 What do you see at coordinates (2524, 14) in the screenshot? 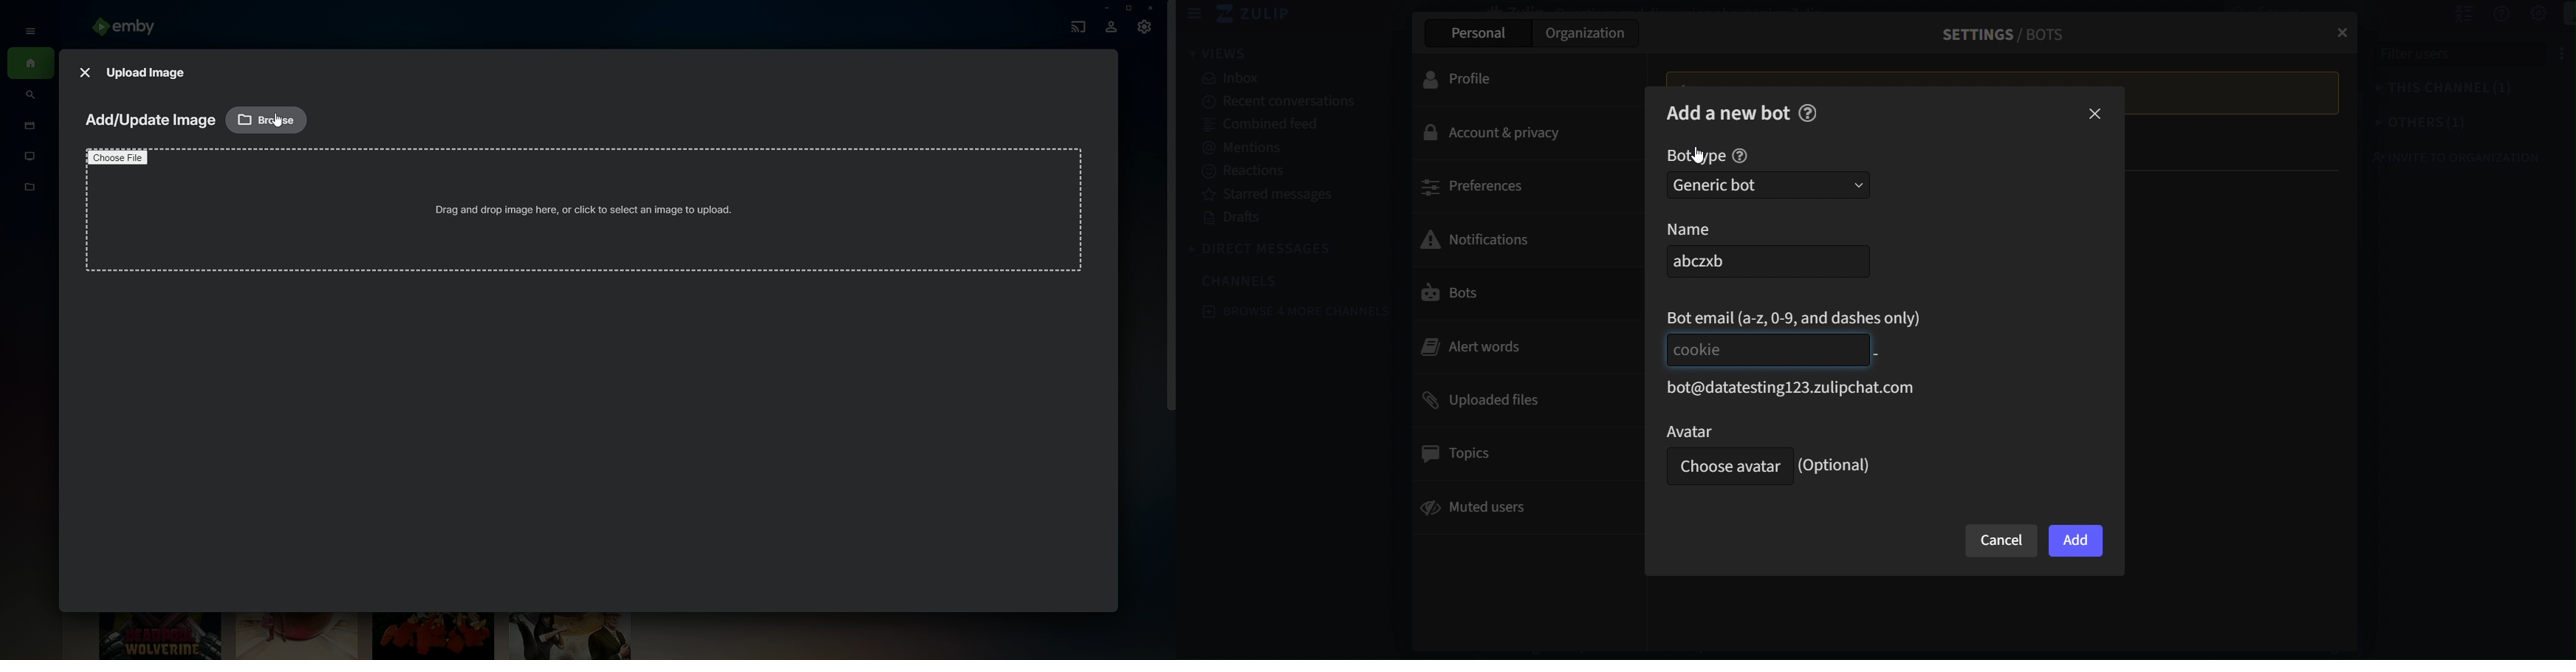
I see `Settings` at bounding box center [2524, 14].